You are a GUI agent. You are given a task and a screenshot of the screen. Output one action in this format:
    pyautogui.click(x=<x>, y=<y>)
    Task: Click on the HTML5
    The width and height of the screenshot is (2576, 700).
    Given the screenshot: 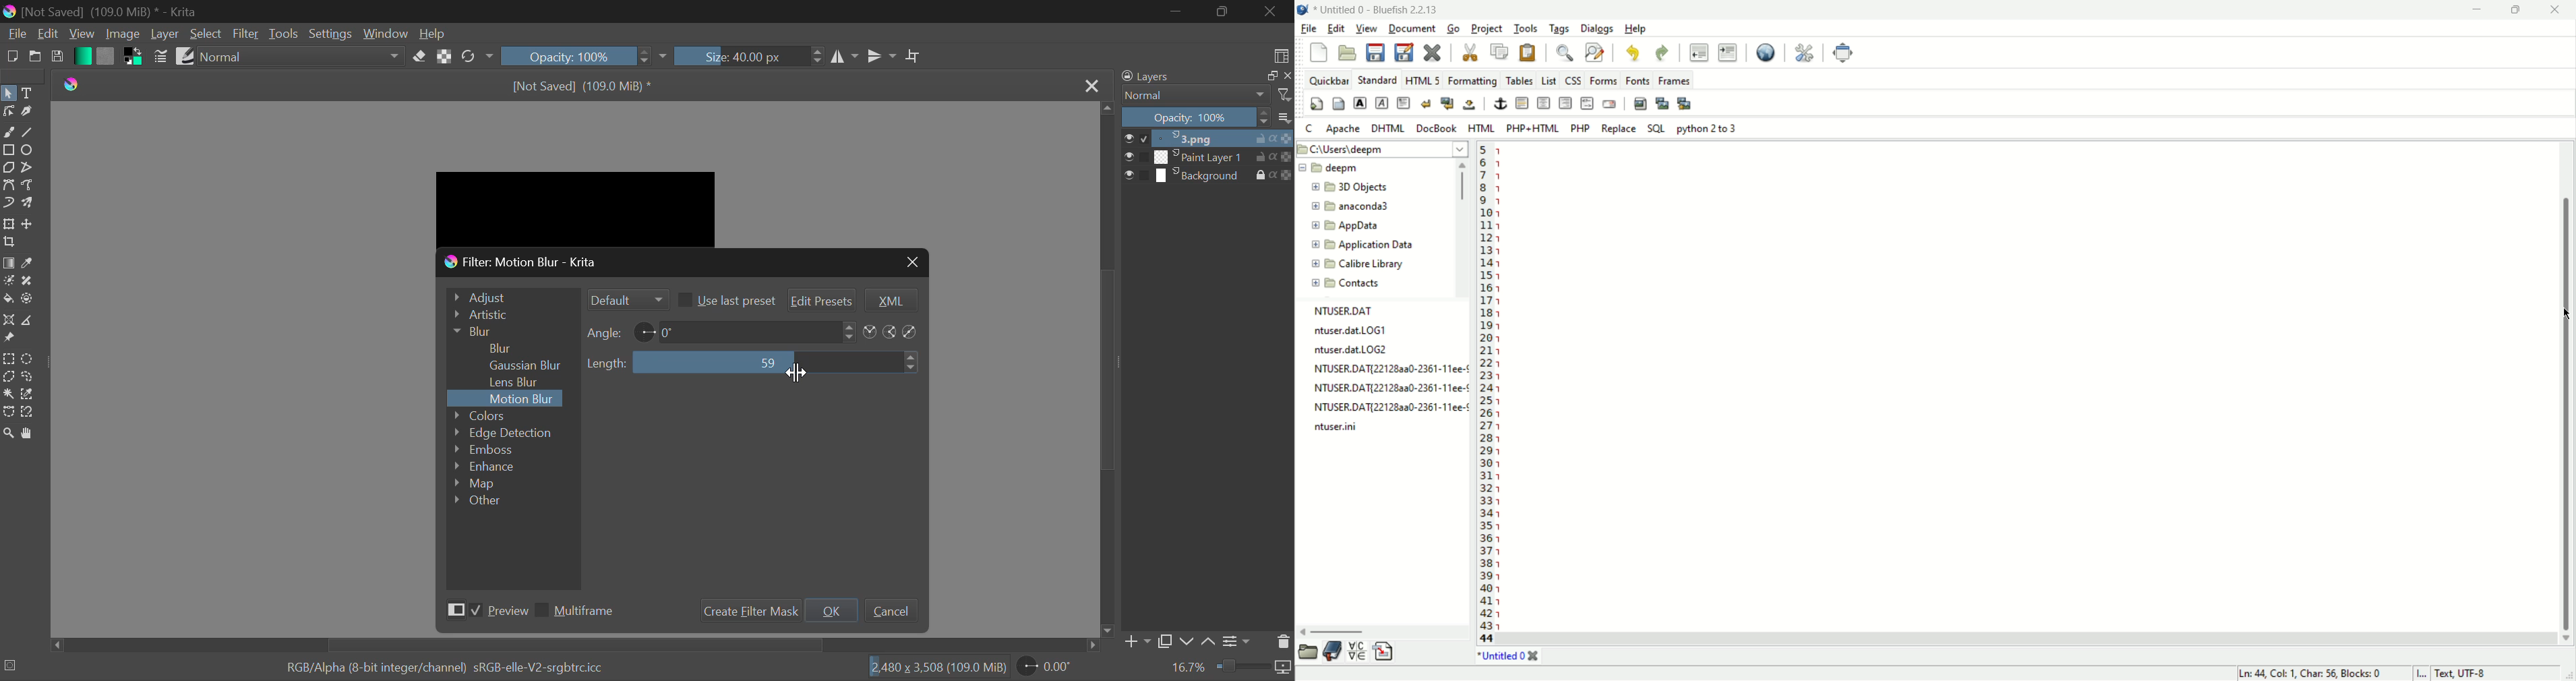 What is the action you would take?
    pyautogui.click(x=1422, y=81)
    